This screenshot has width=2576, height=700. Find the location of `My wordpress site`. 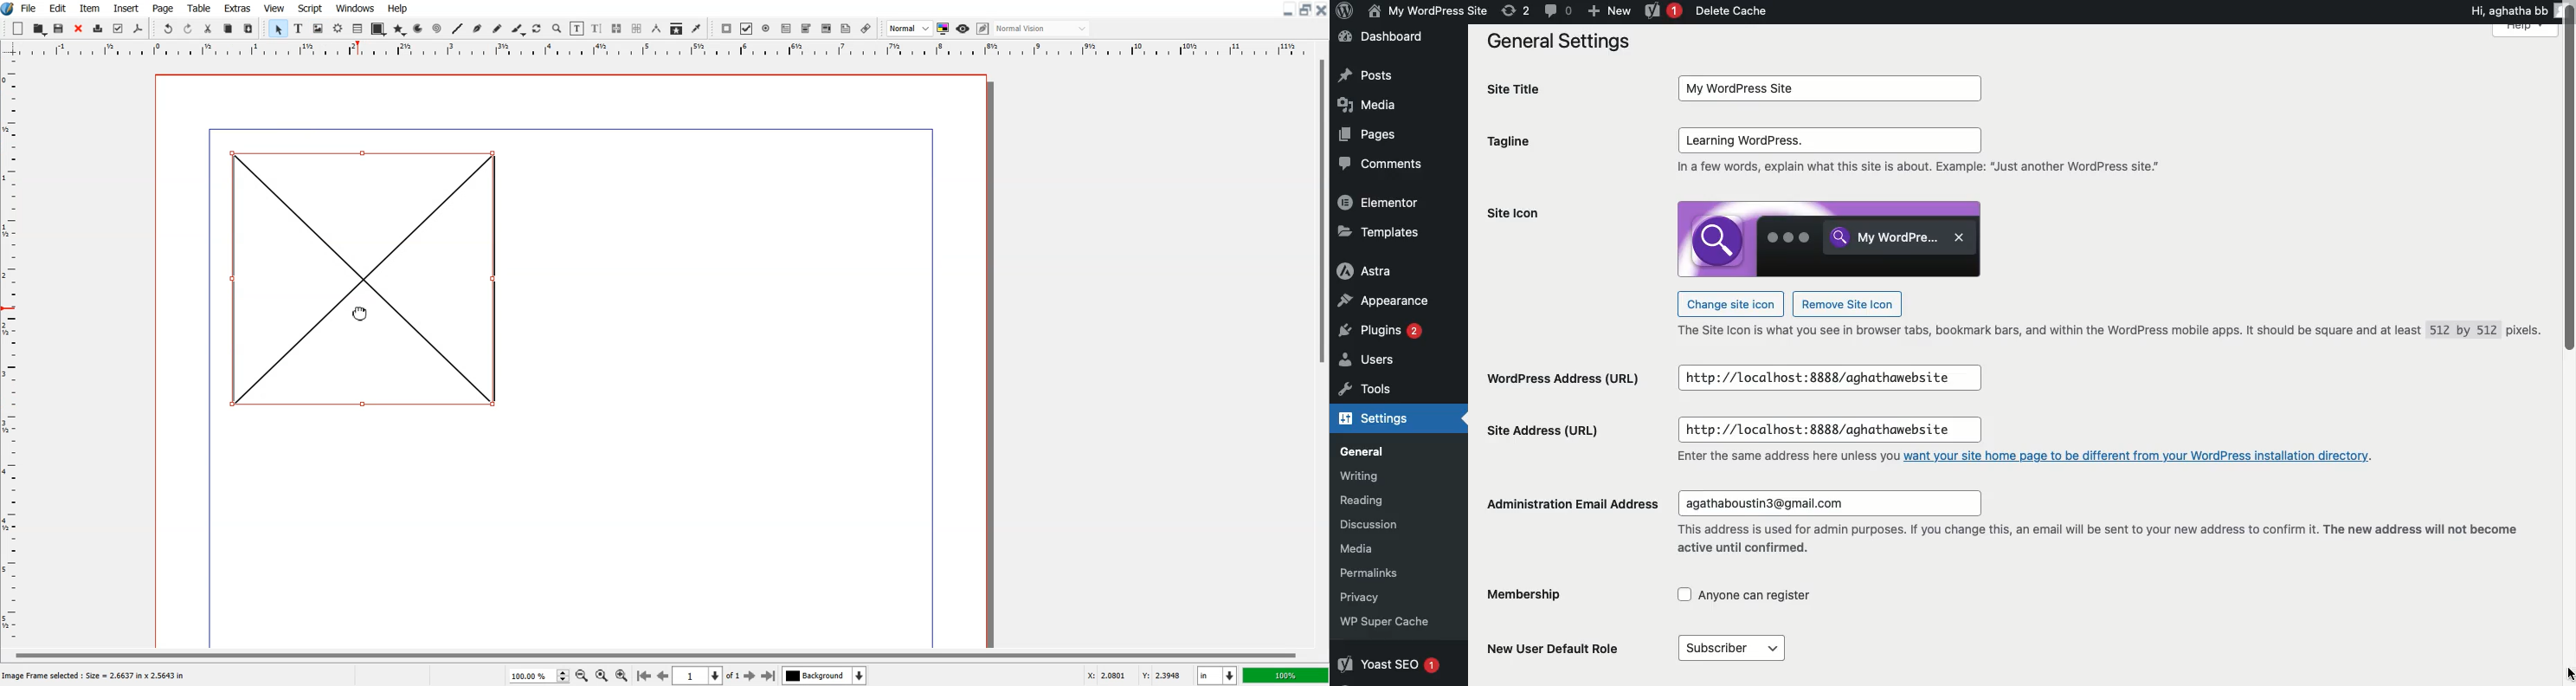

My wordpress site is located at coordinates (1426, 10).